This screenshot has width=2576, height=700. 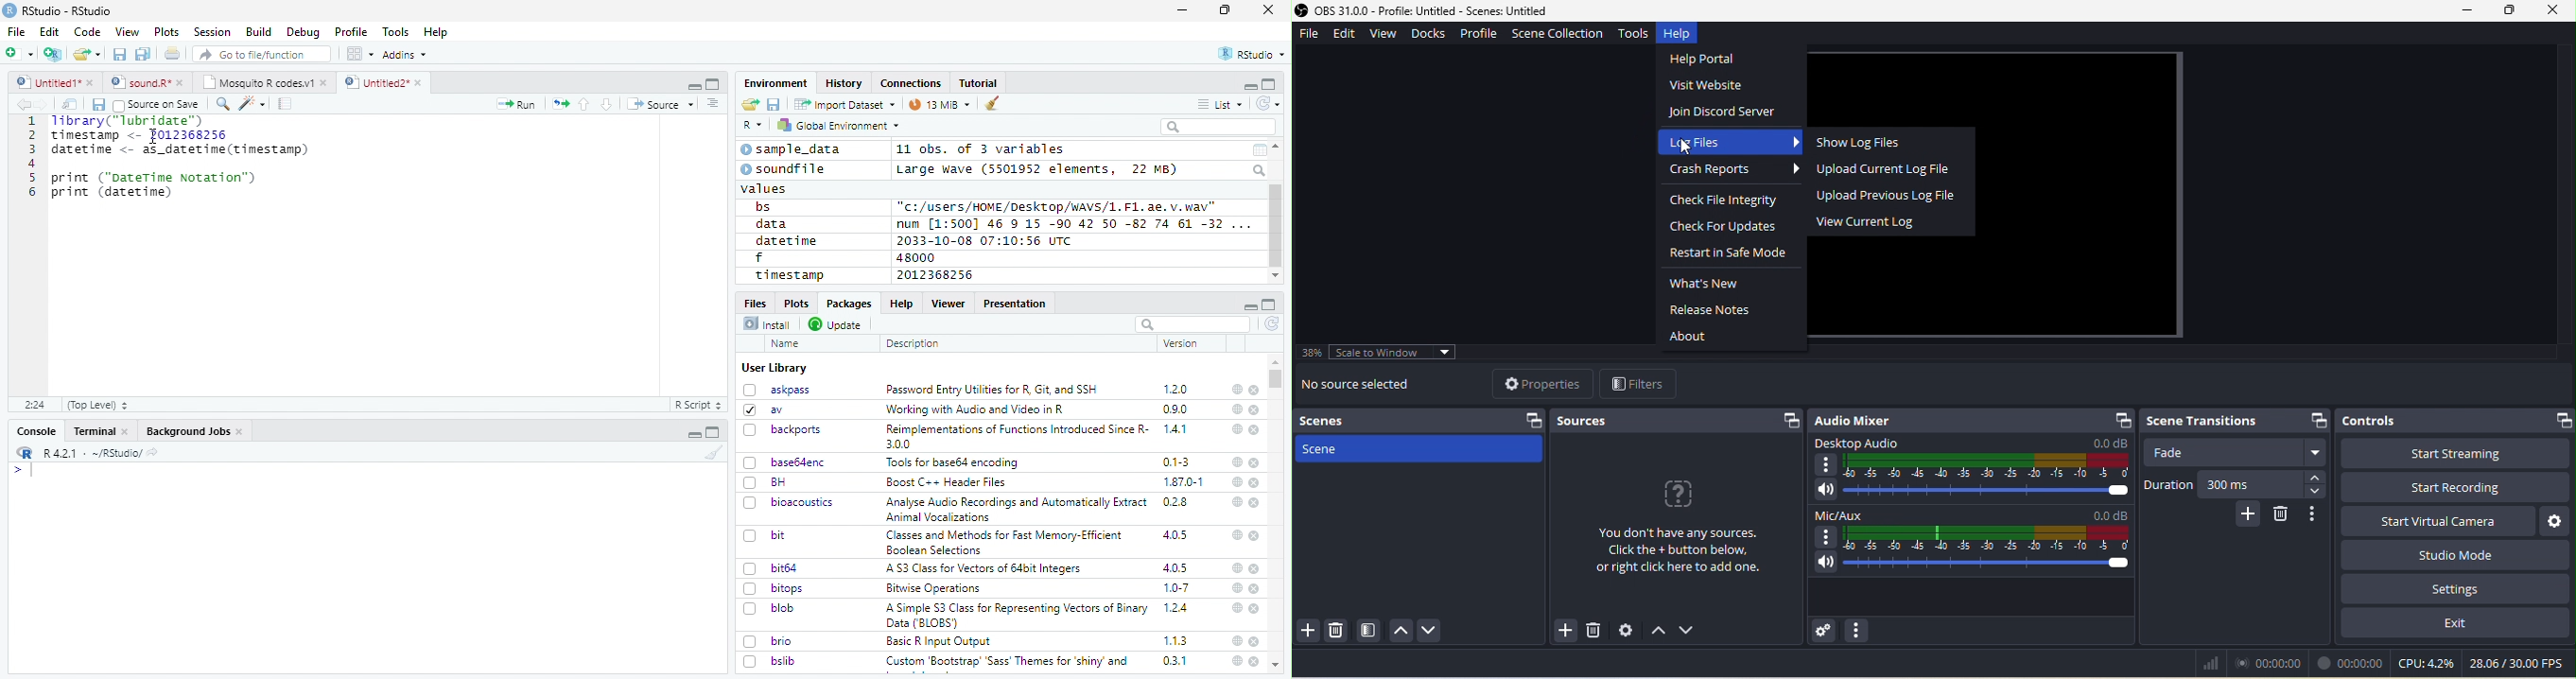 I want to click on what's new, so click(x=1705, y=285).